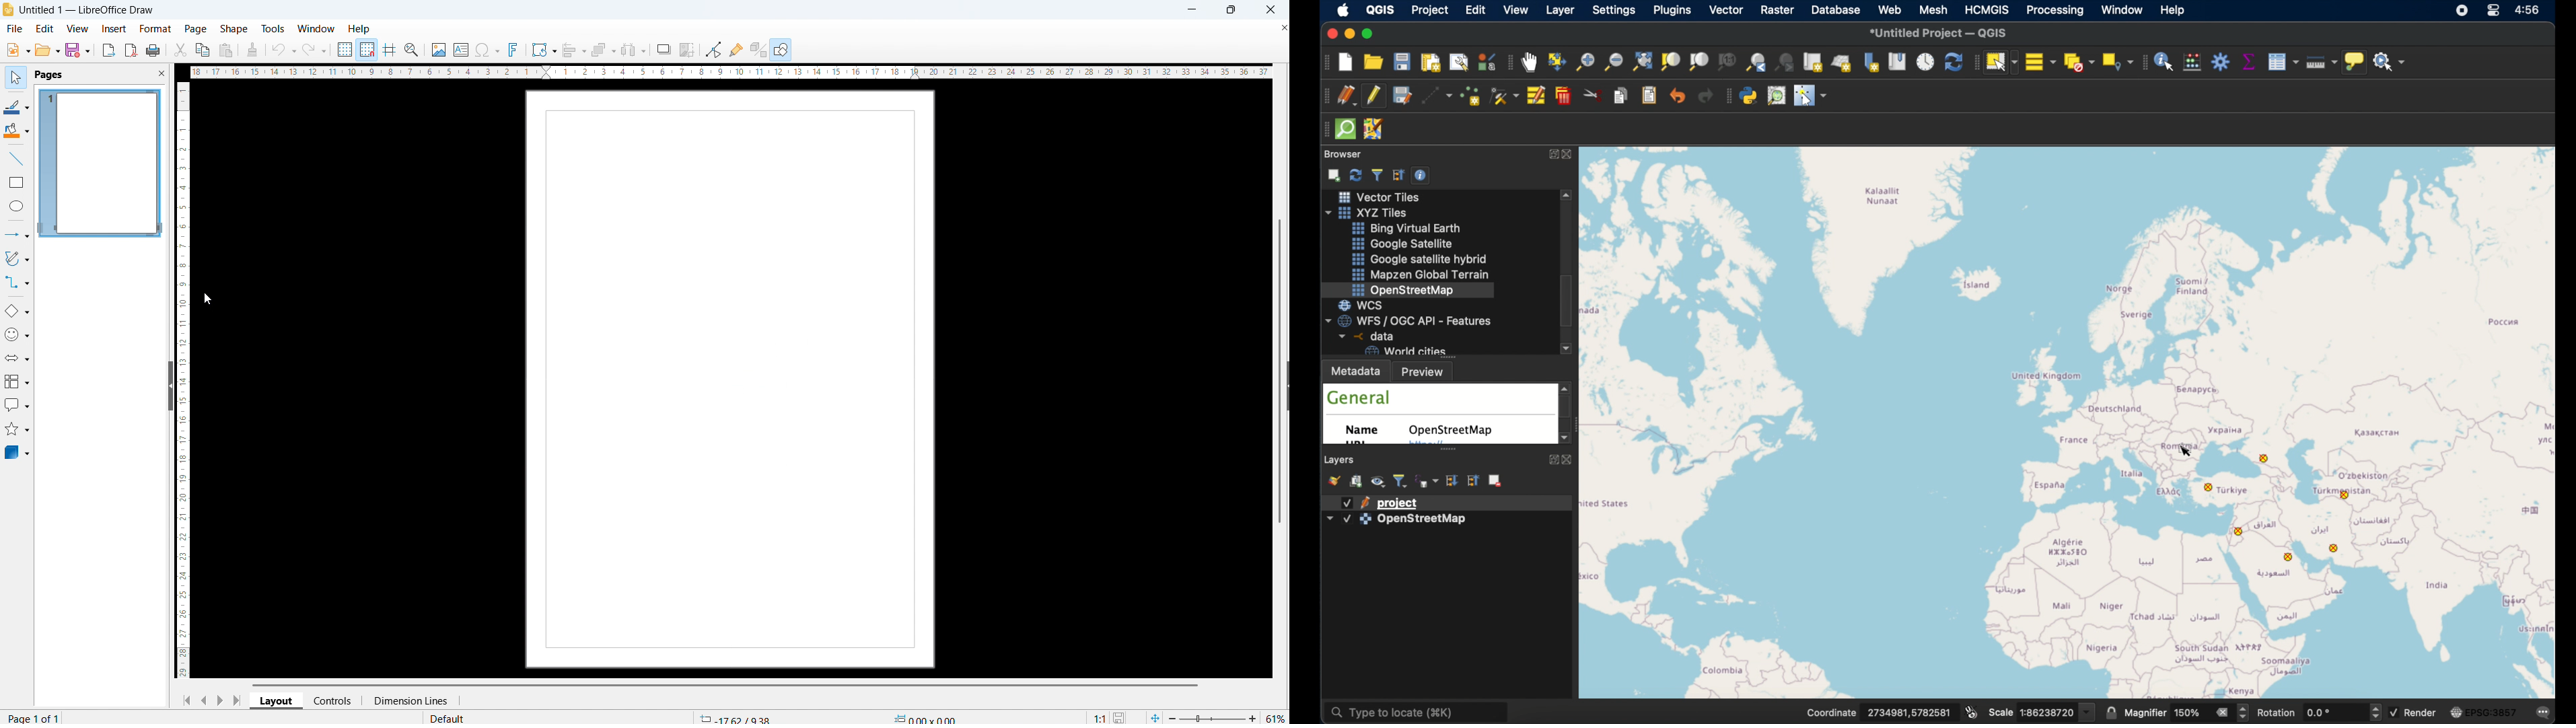 The width and height of the screenshot is (2576, 728). What do you see at coordinates (1872, 62) in the screenshot?
I see `new spatial bookmarks` at bounding box center [1872, 62].